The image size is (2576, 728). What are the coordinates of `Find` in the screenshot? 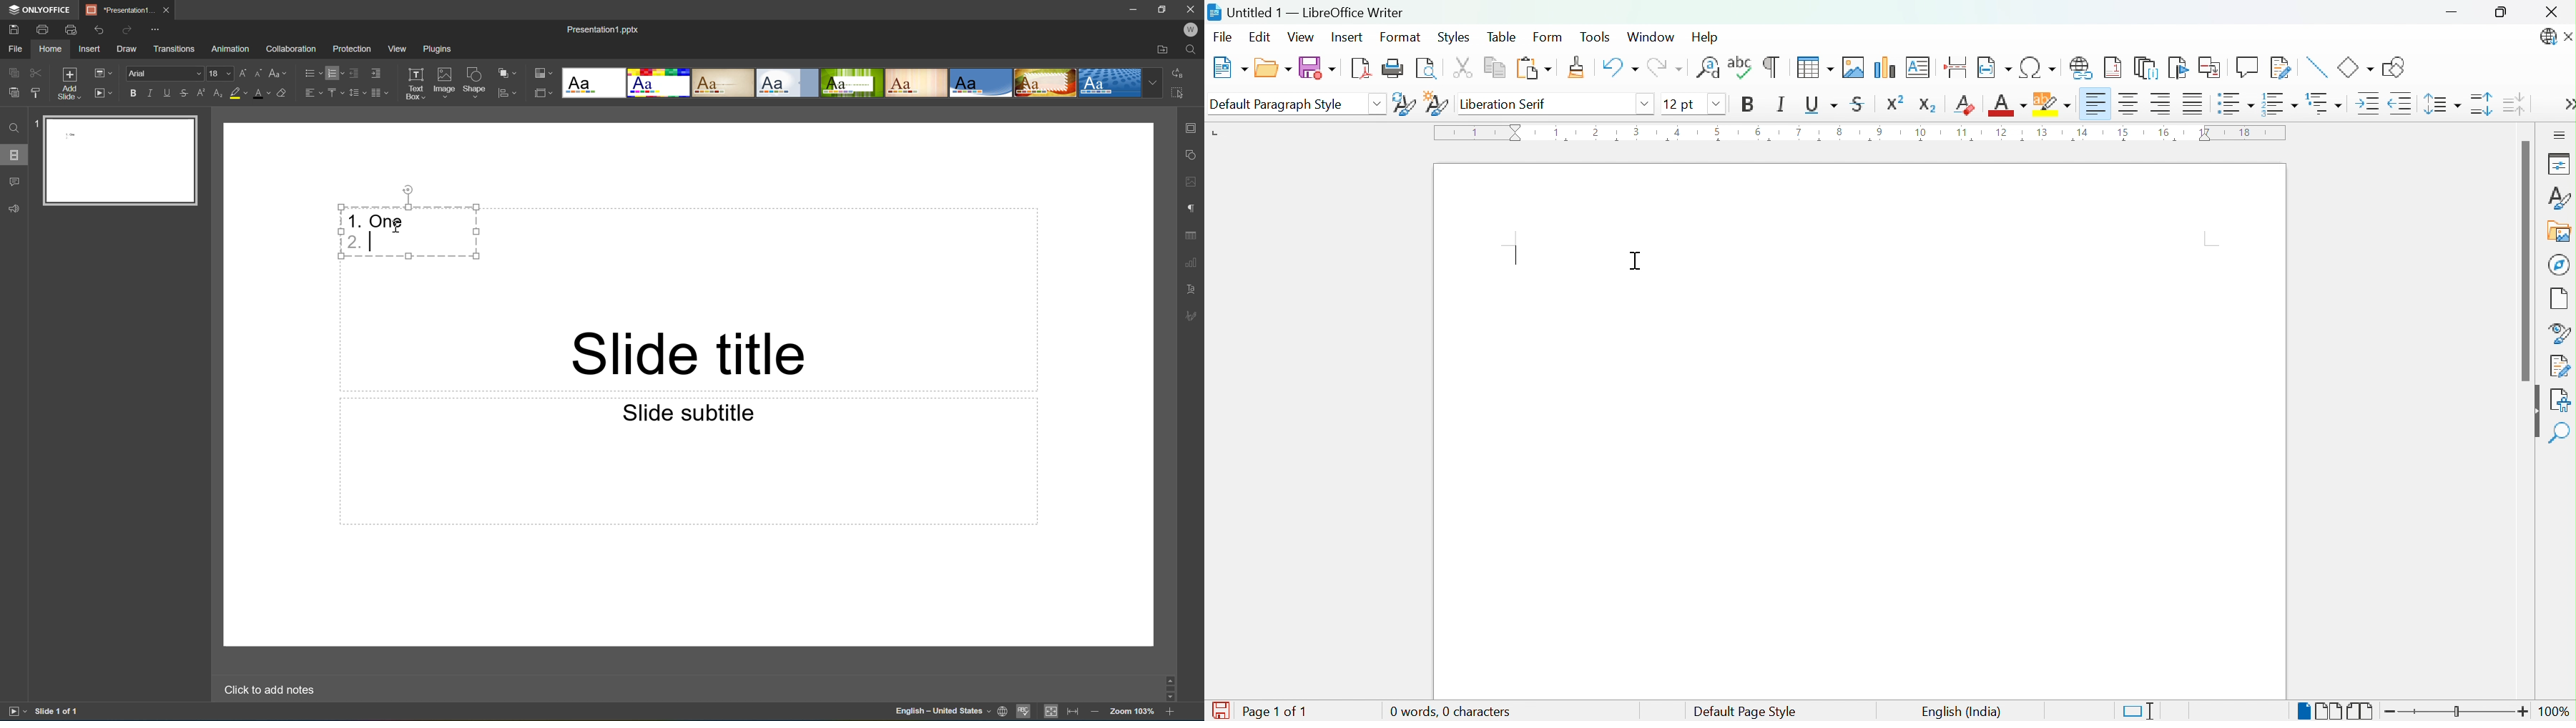 It's located at (2562, 433).